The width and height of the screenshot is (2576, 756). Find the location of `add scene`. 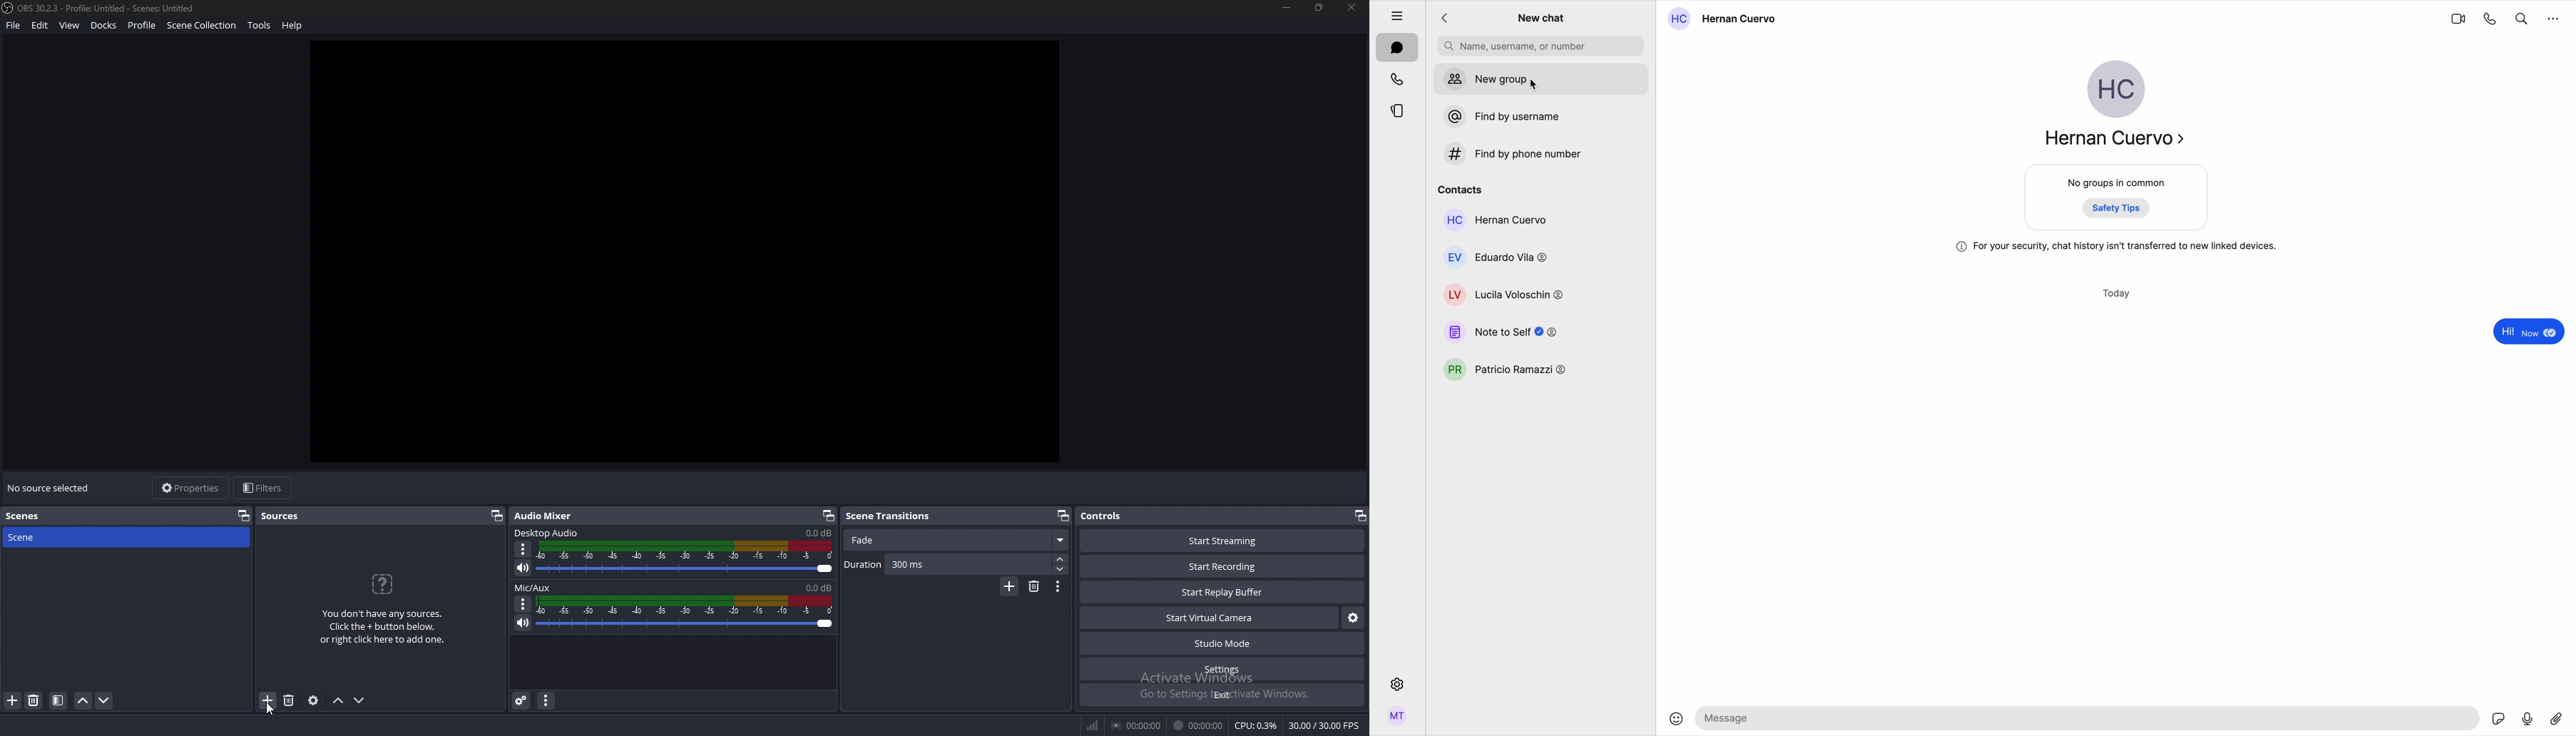

add scene is located at coordinates (14, 701).